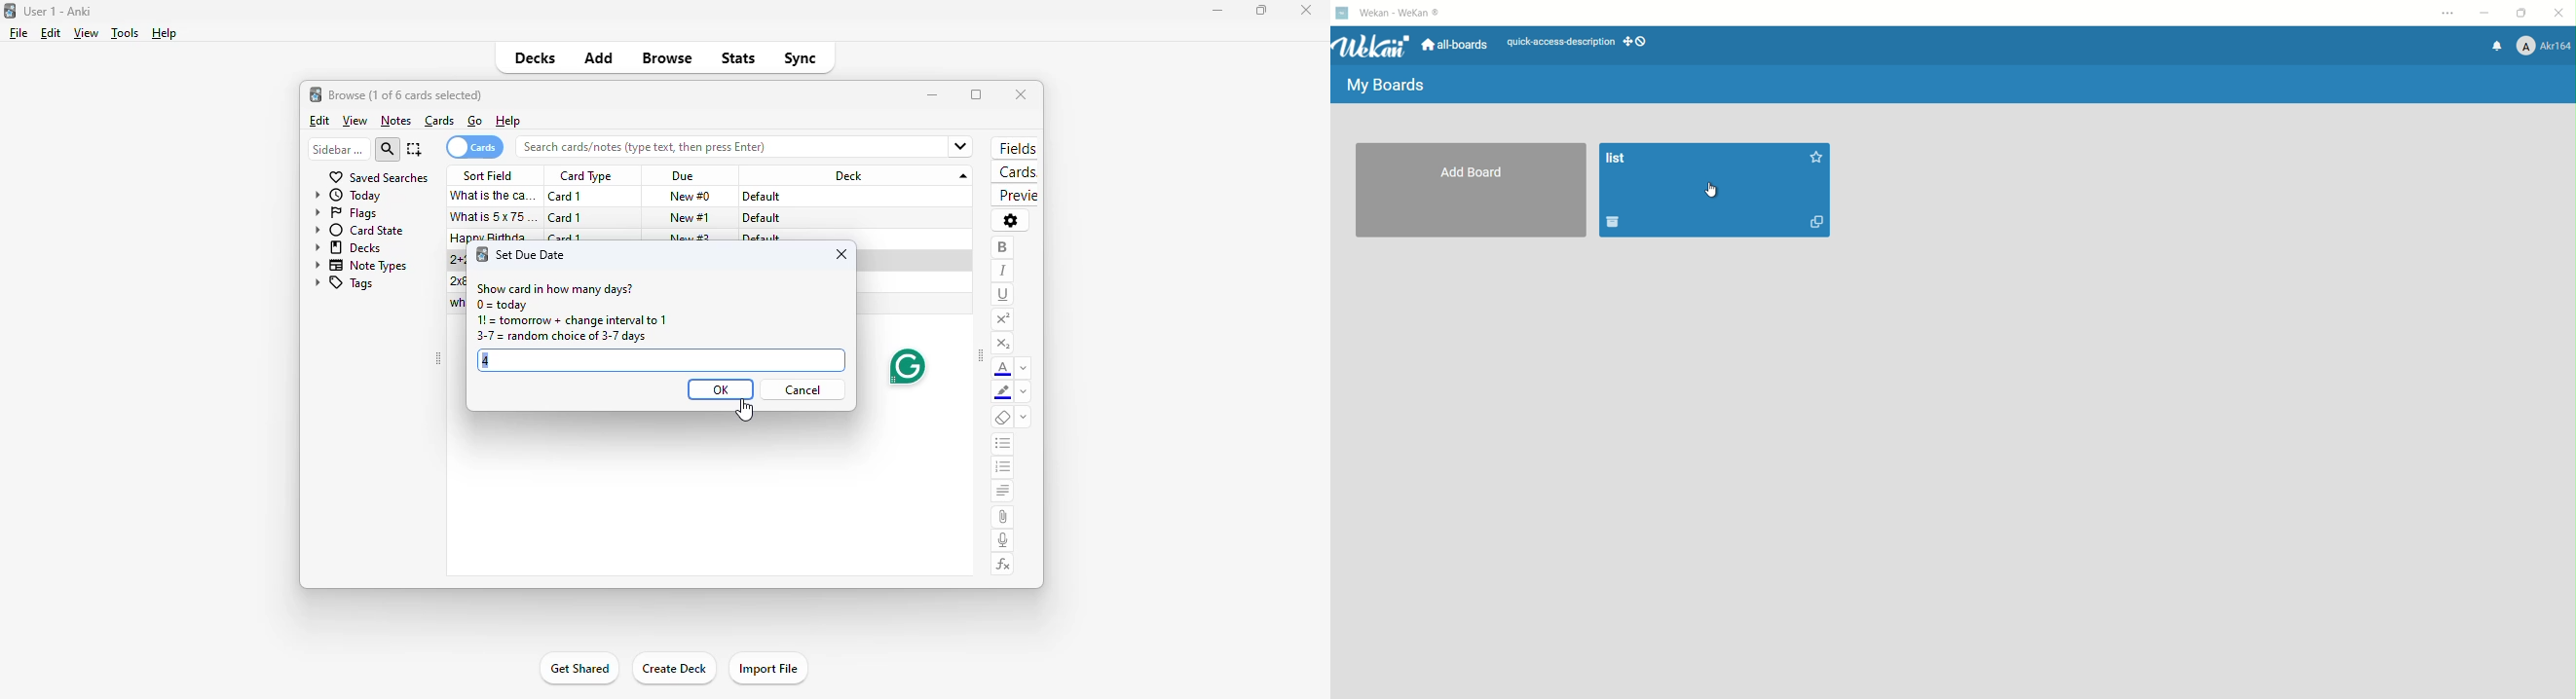 The height and width of the screenshot is (700, 2576). What do you see at coordinates (1617, 158) in the screenshot?
I see `board name` at bounding box center [1617, 158].